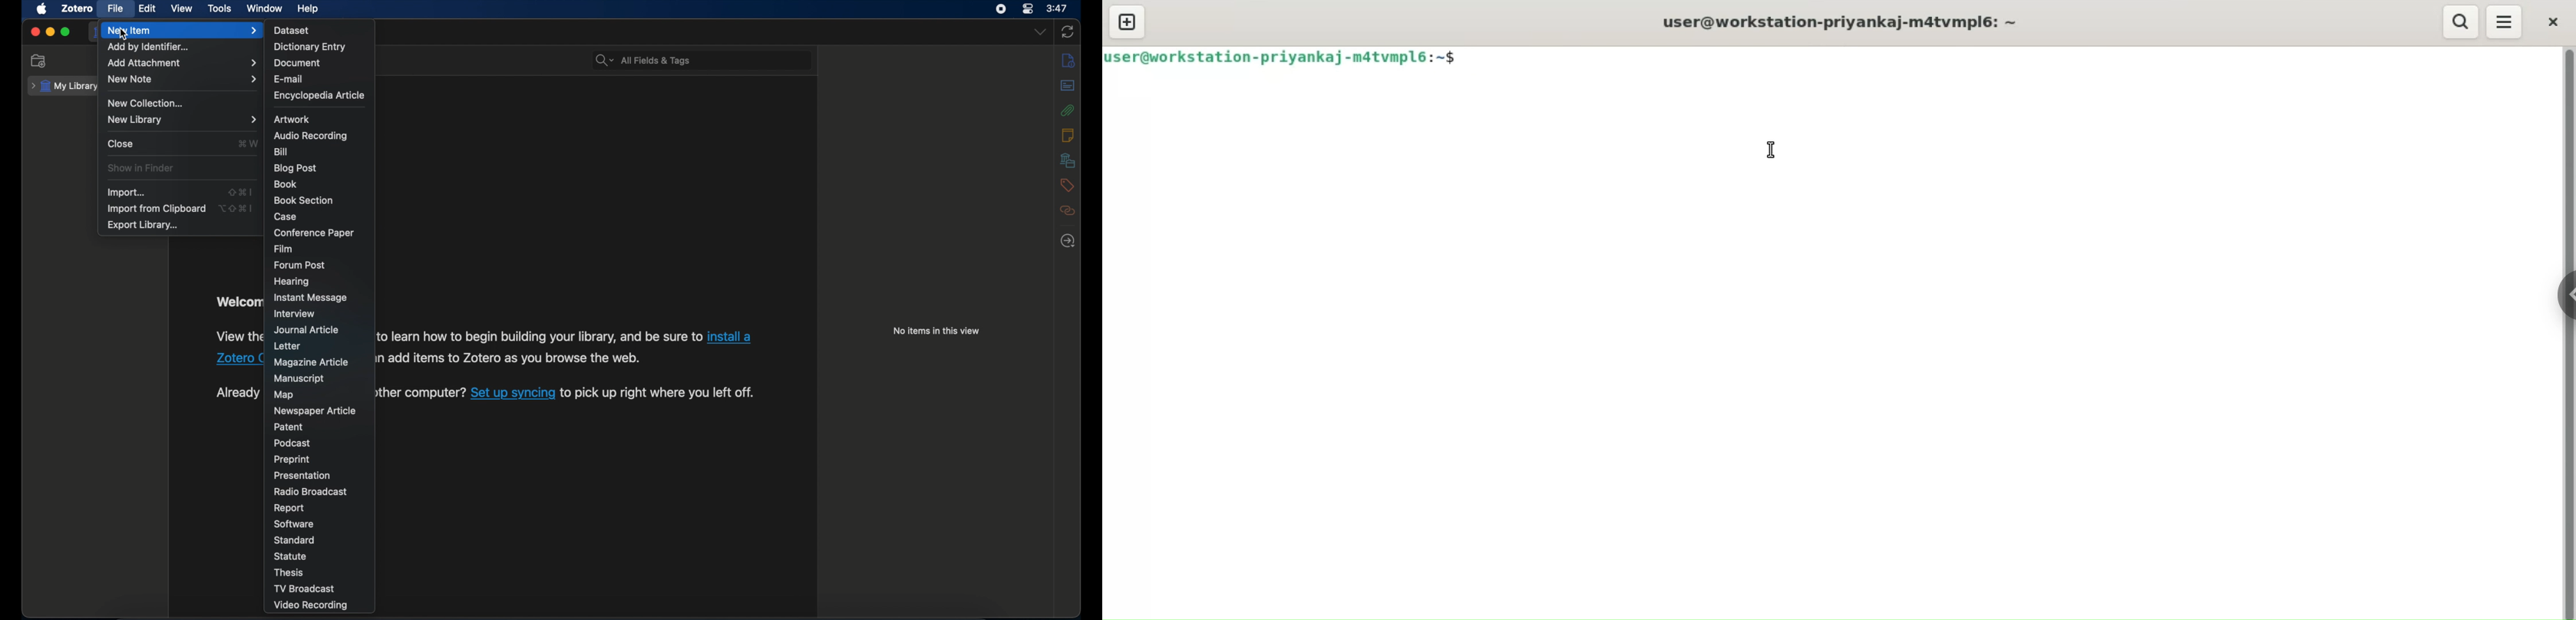  What do you see at coordinates (311, 135) in the screenshot?
I see `audio recording` at bounding box center [311, 135].